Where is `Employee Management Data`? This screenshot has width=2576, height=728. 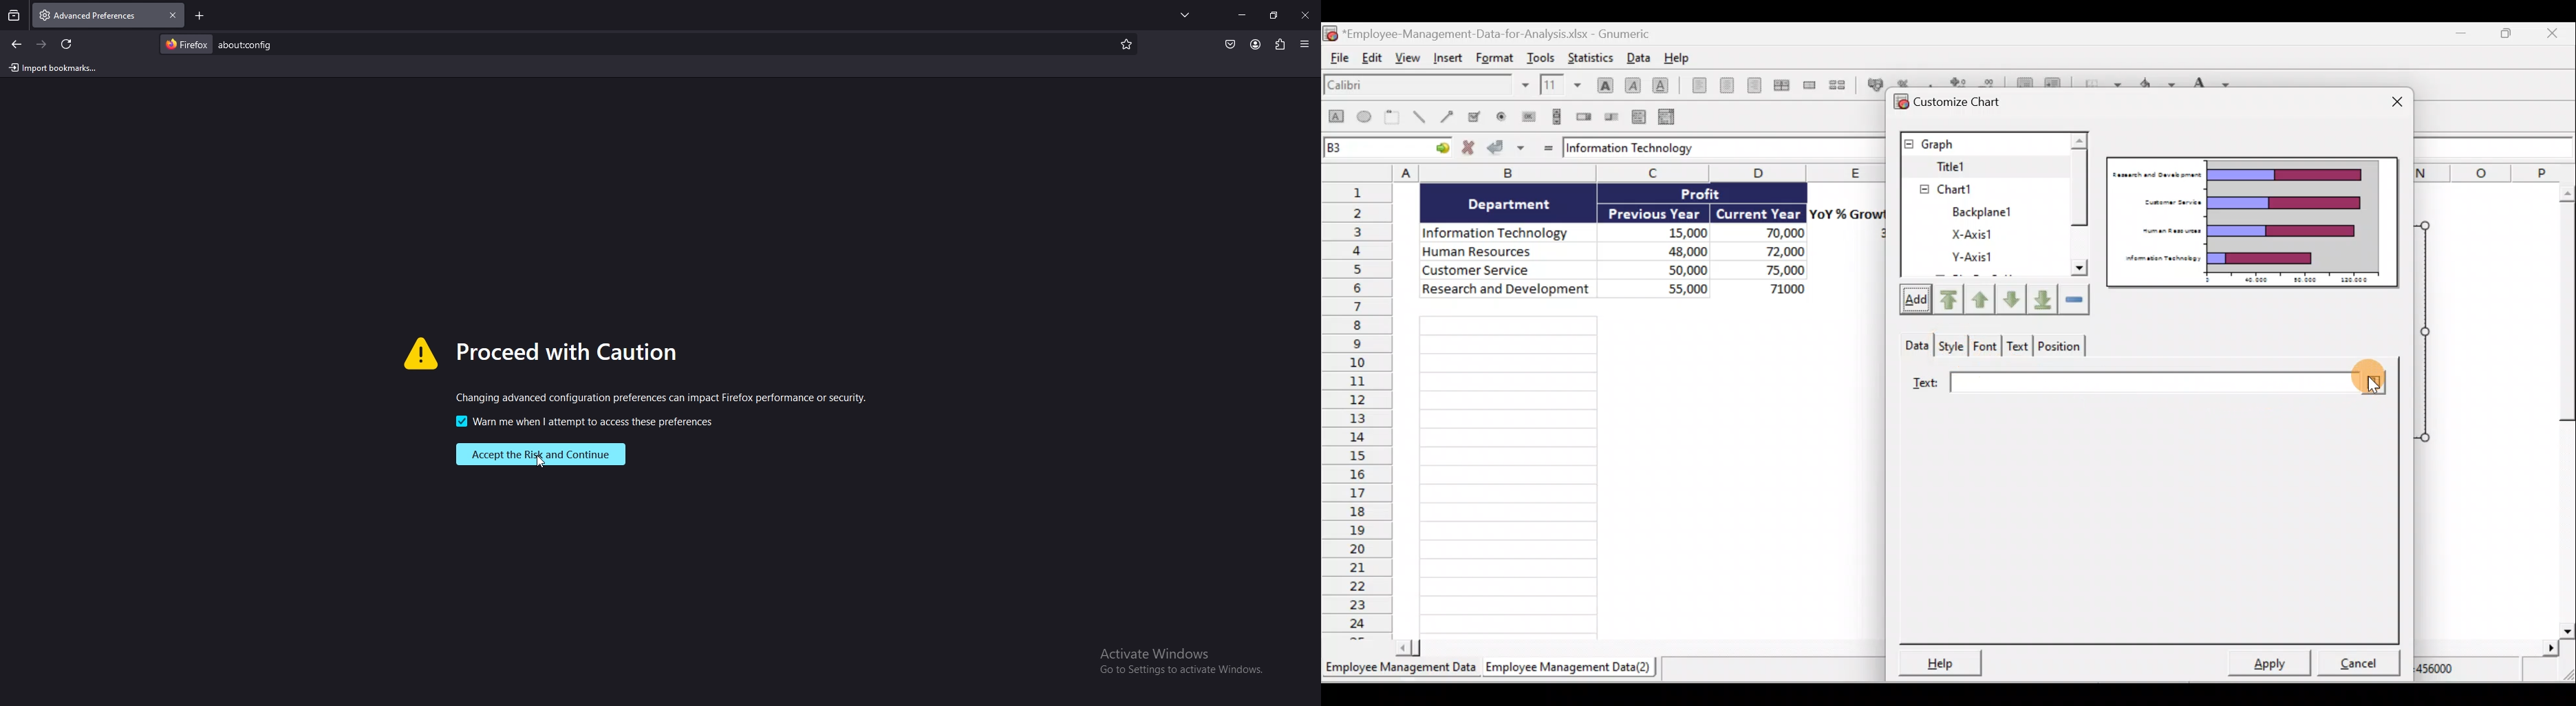 Employee Management Data is located at coordinates (1400, 666).